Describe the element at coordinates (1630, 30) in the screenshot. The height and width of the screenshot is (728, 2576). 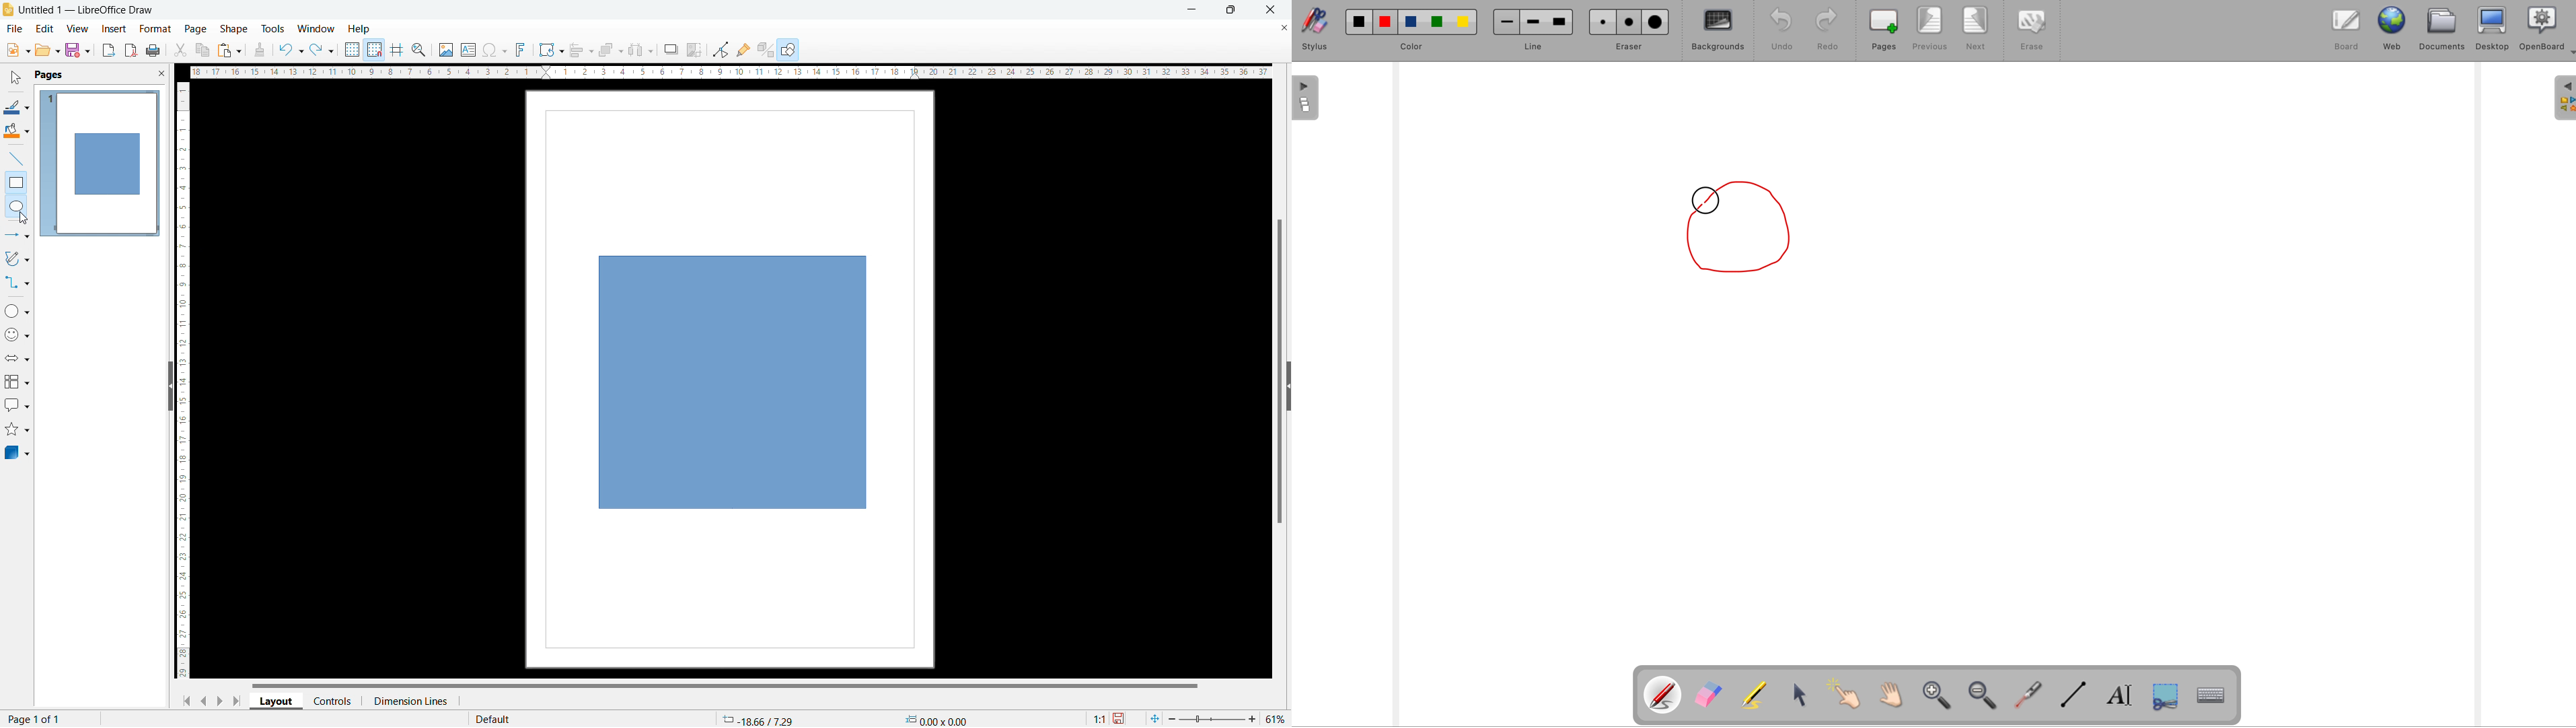
I see `eraser` at that location.